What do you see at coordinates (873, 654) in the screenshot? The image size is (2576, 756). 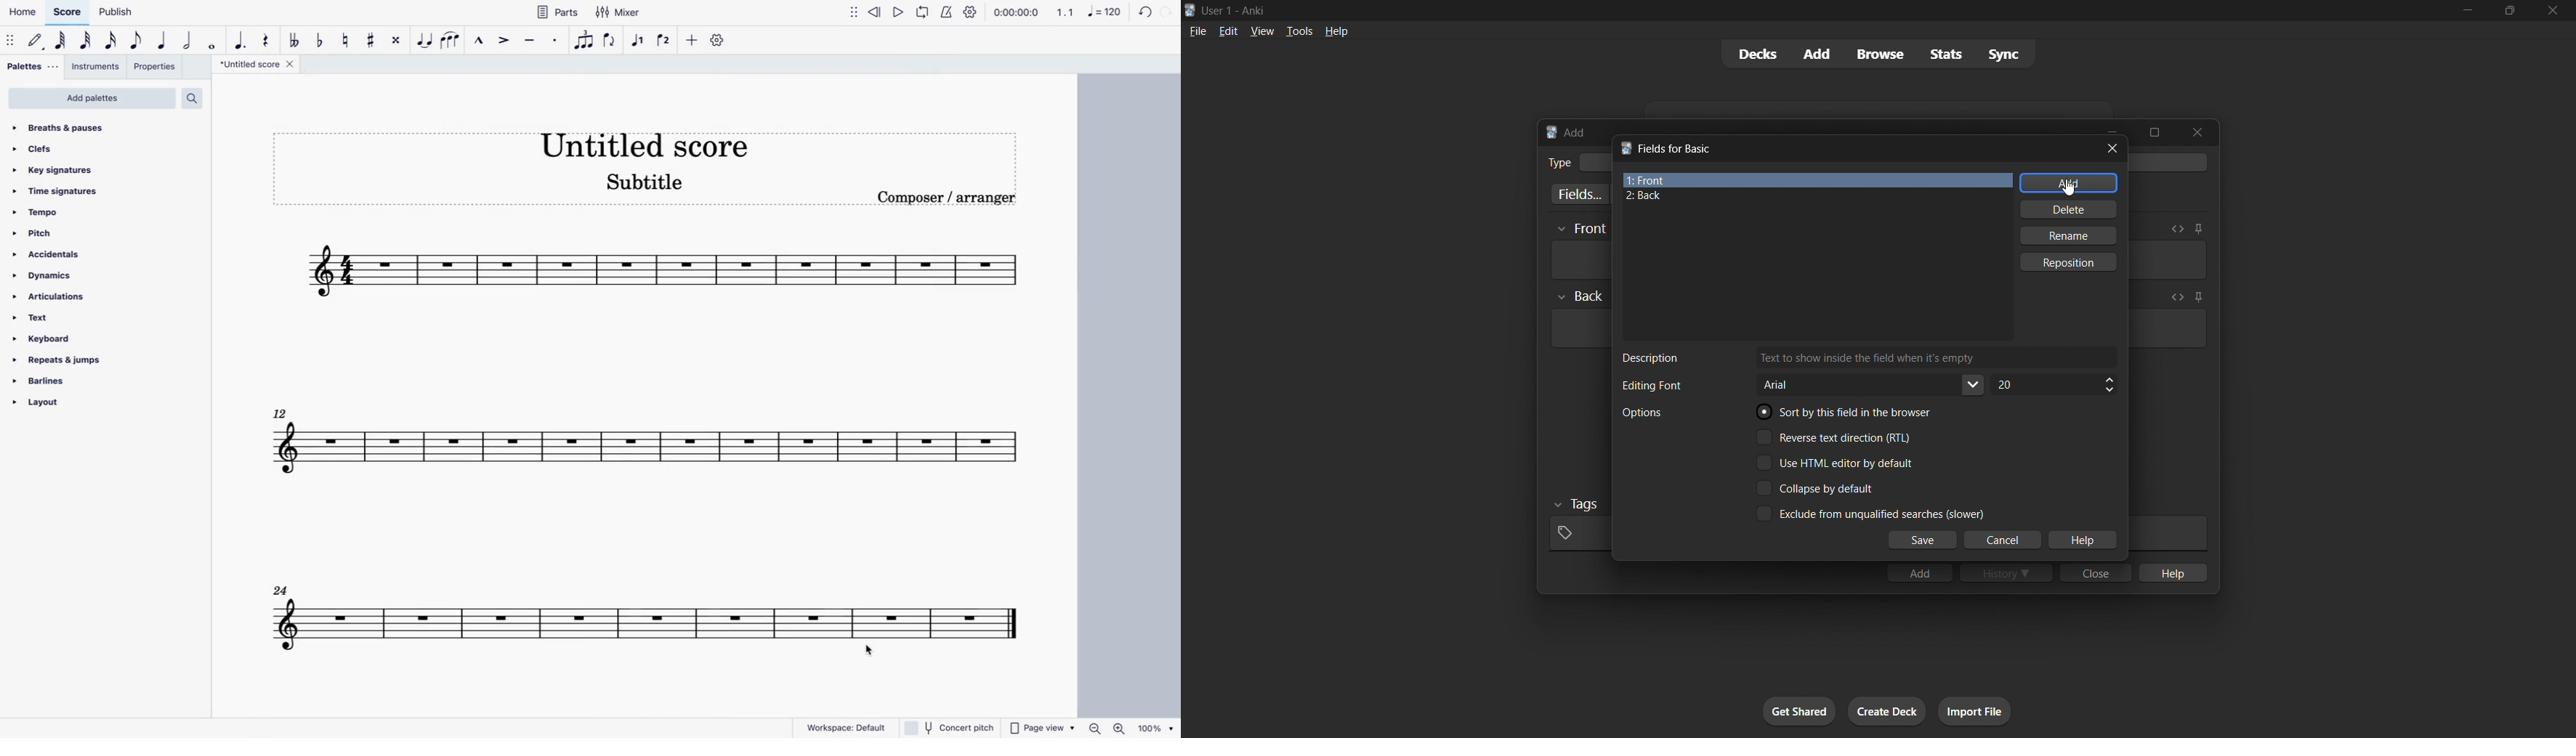 I see `cursor` at bounding box center [873, 654].